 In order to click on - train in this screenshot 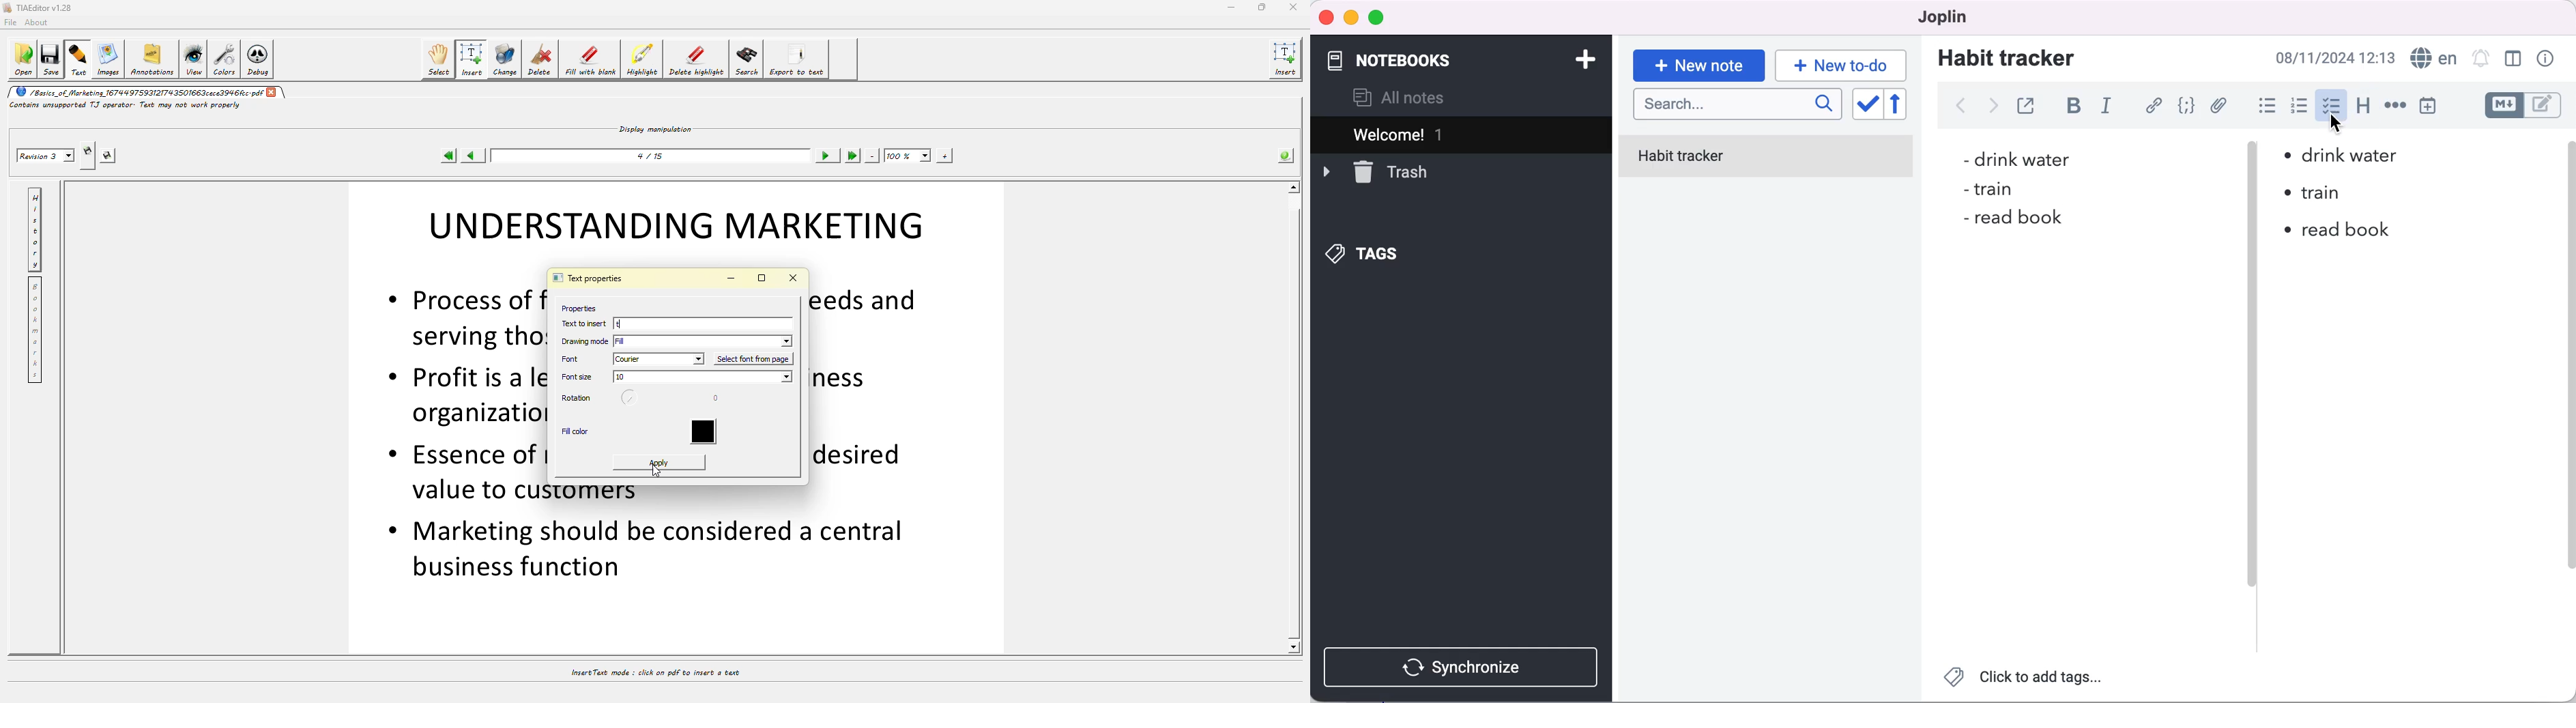, I will do `click(1988, 191)`.